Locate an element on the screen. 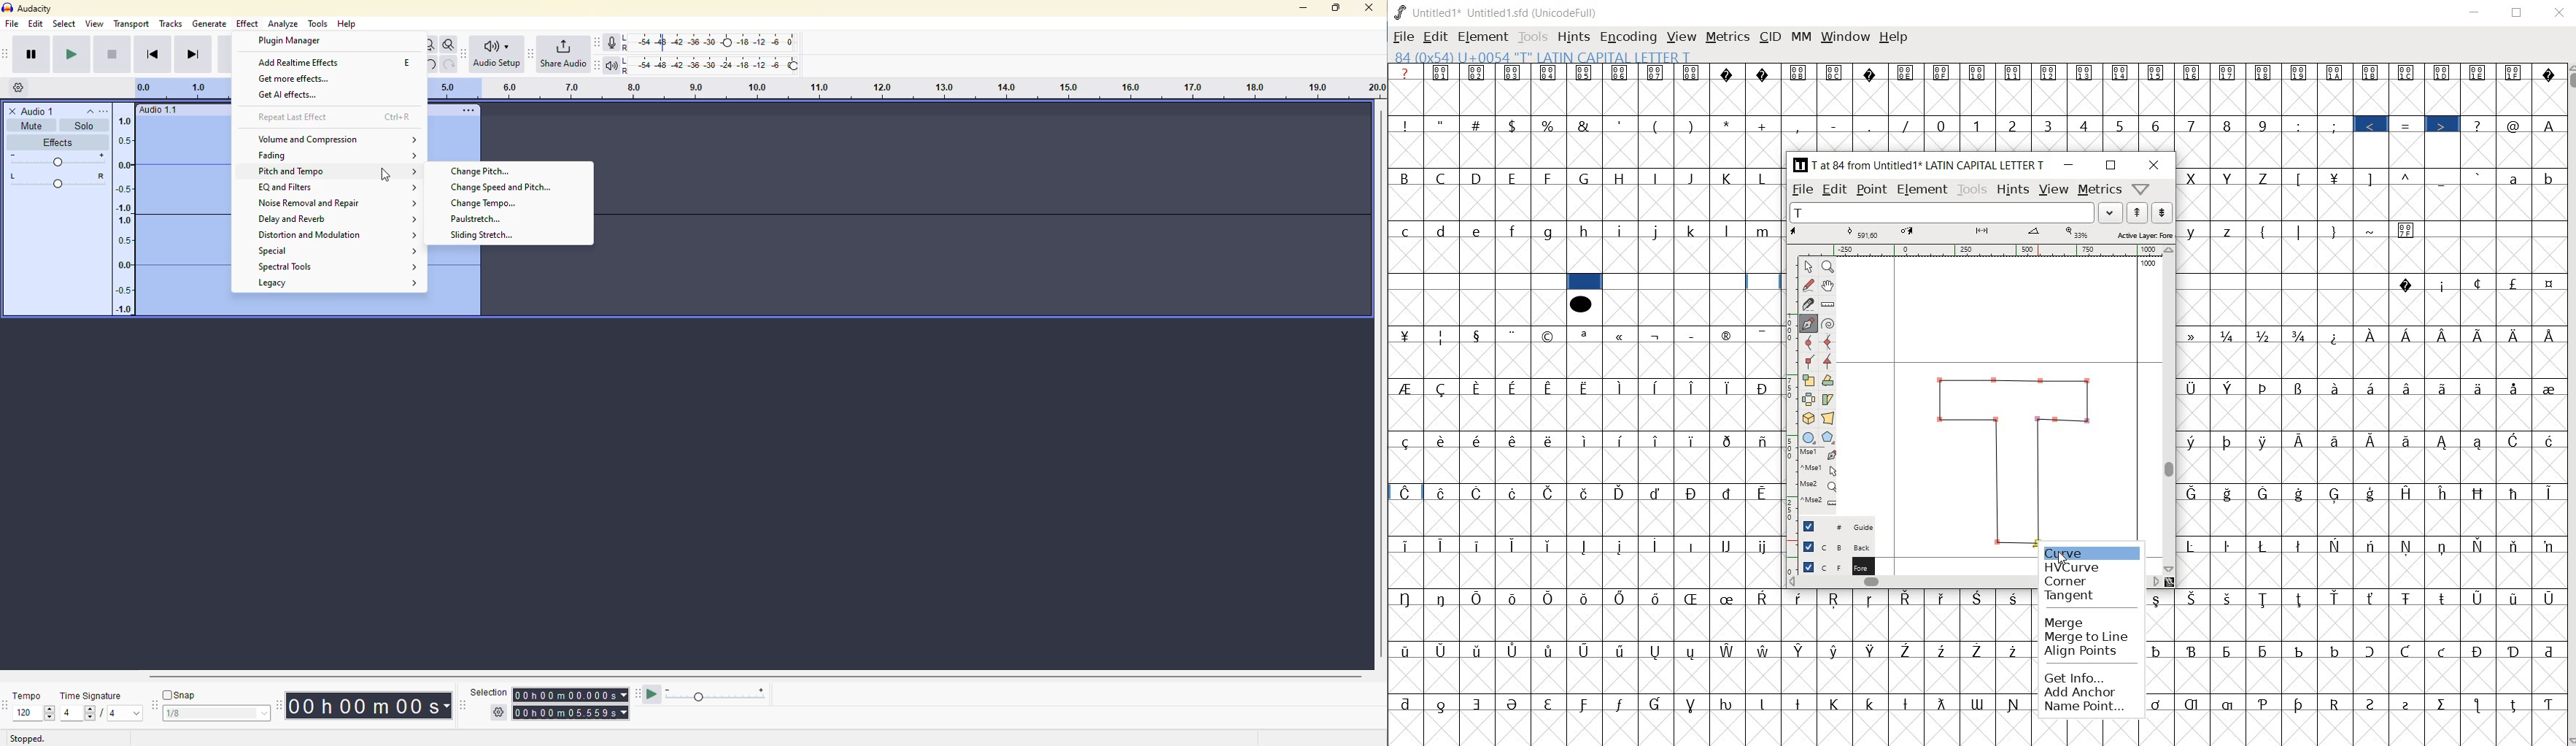 The height and width of the screenshot is (756, 2576). tracks is located at coordinates (171, 25).